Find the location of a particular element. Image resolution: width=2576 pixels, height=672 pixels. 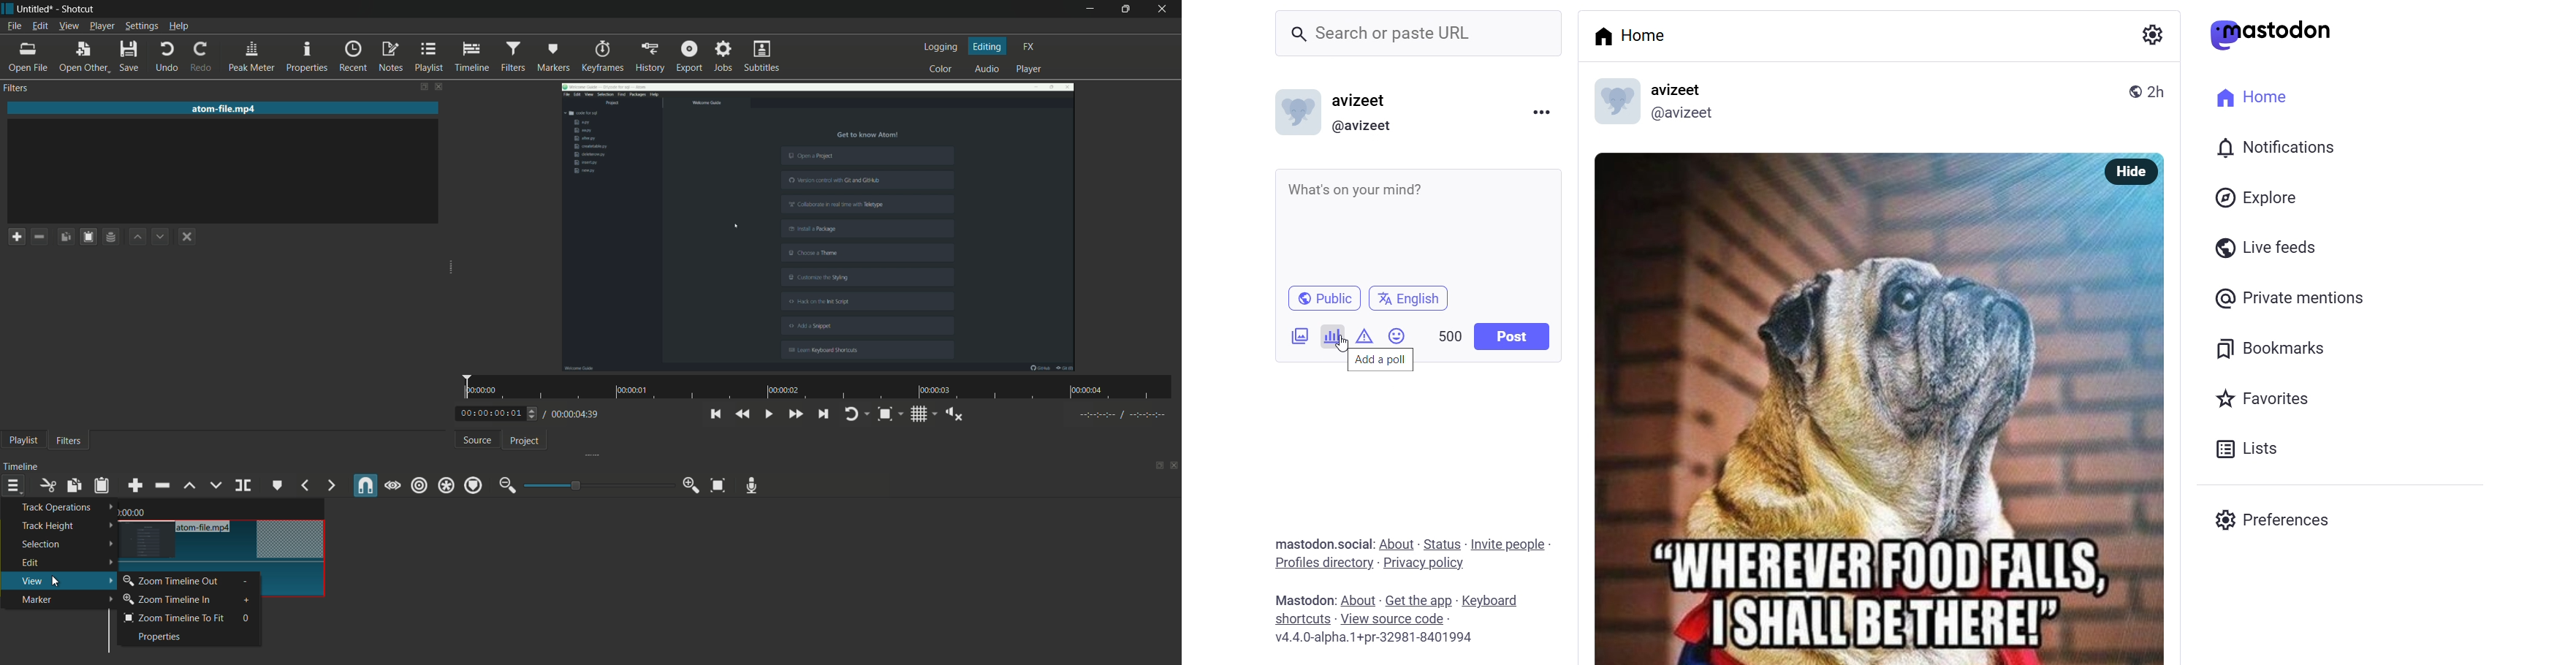

audio is located at coordinates (989, 68).